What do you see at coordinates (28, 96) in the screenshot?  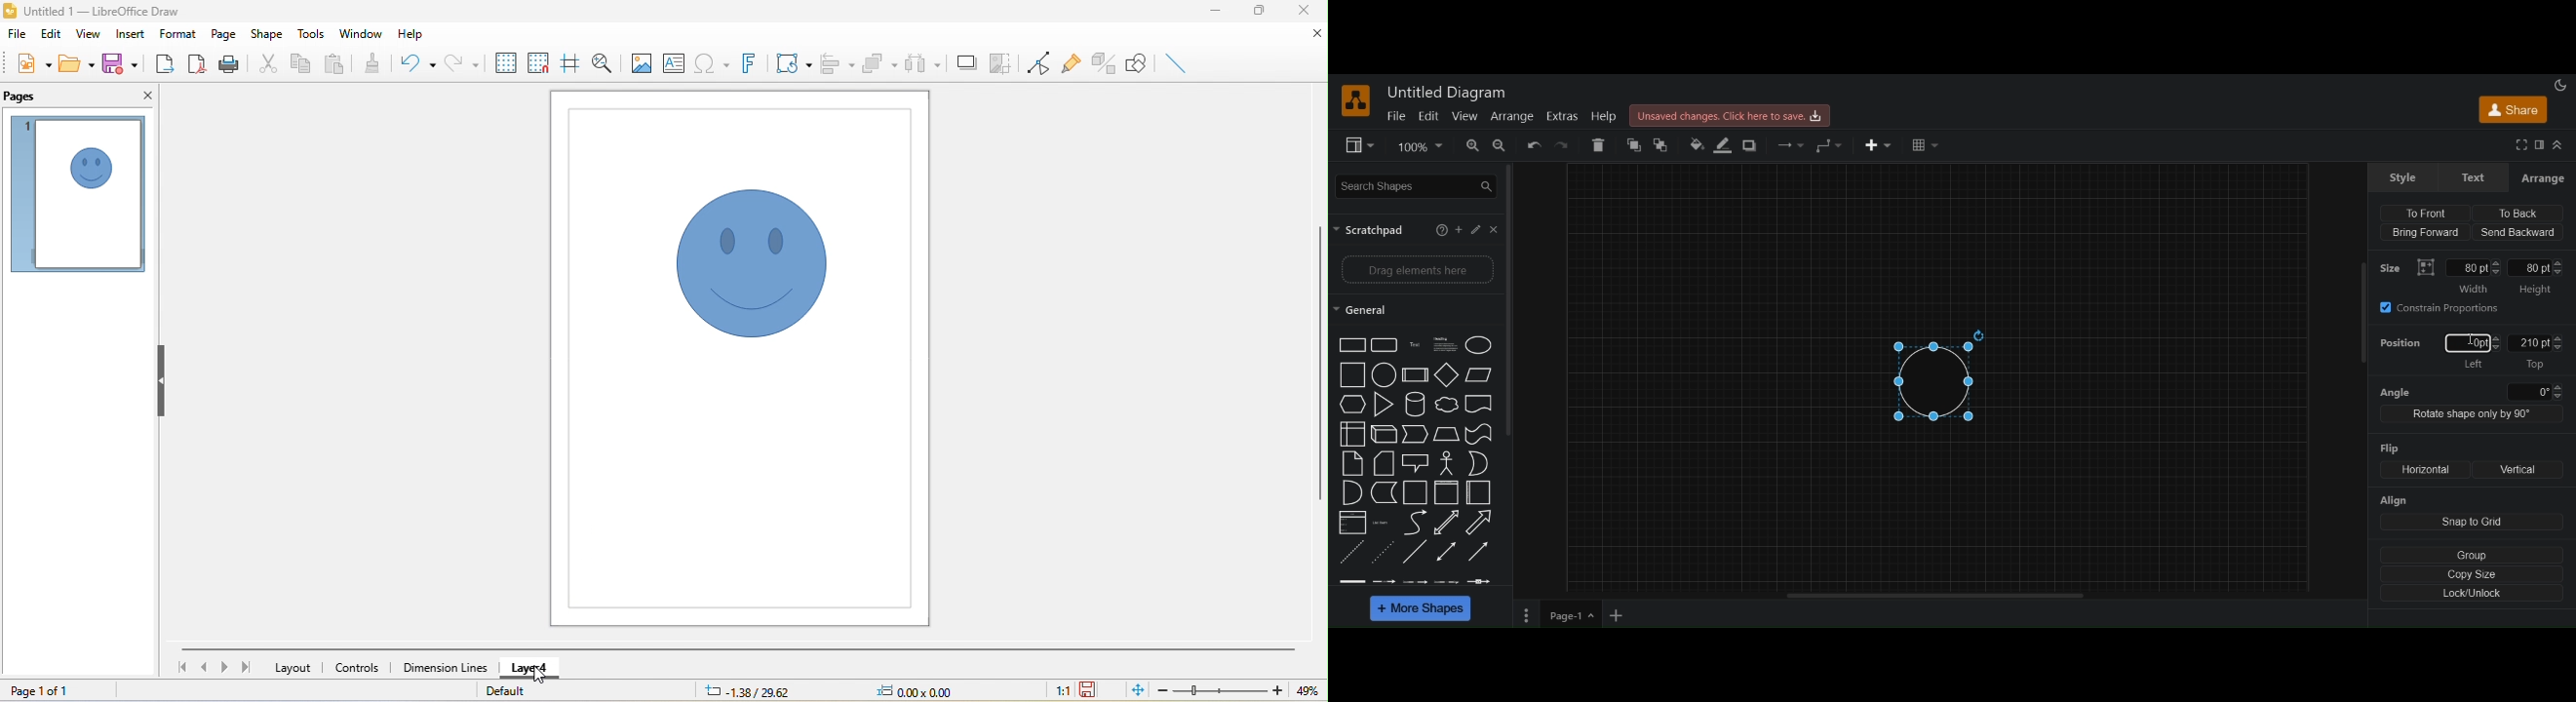 I see `pages` at bounding box center [28, 96].